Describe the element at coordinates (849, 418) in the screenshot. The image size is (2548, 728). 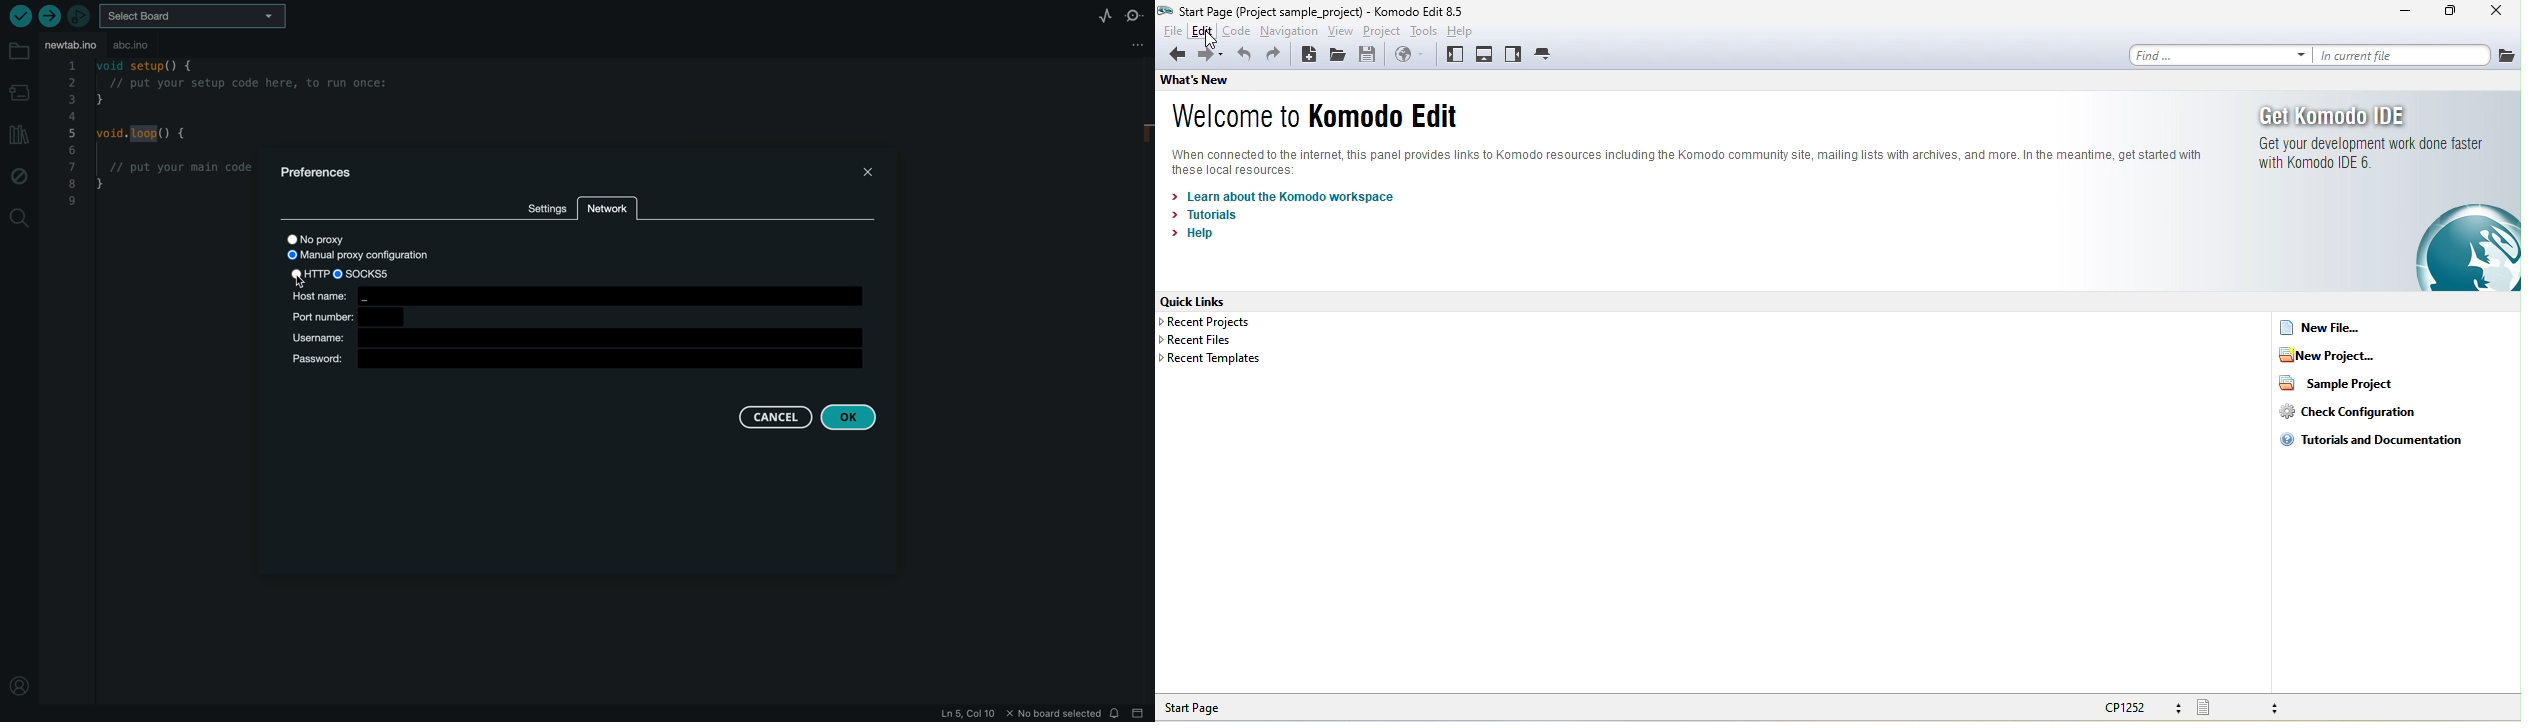
I see `ok` at that location.